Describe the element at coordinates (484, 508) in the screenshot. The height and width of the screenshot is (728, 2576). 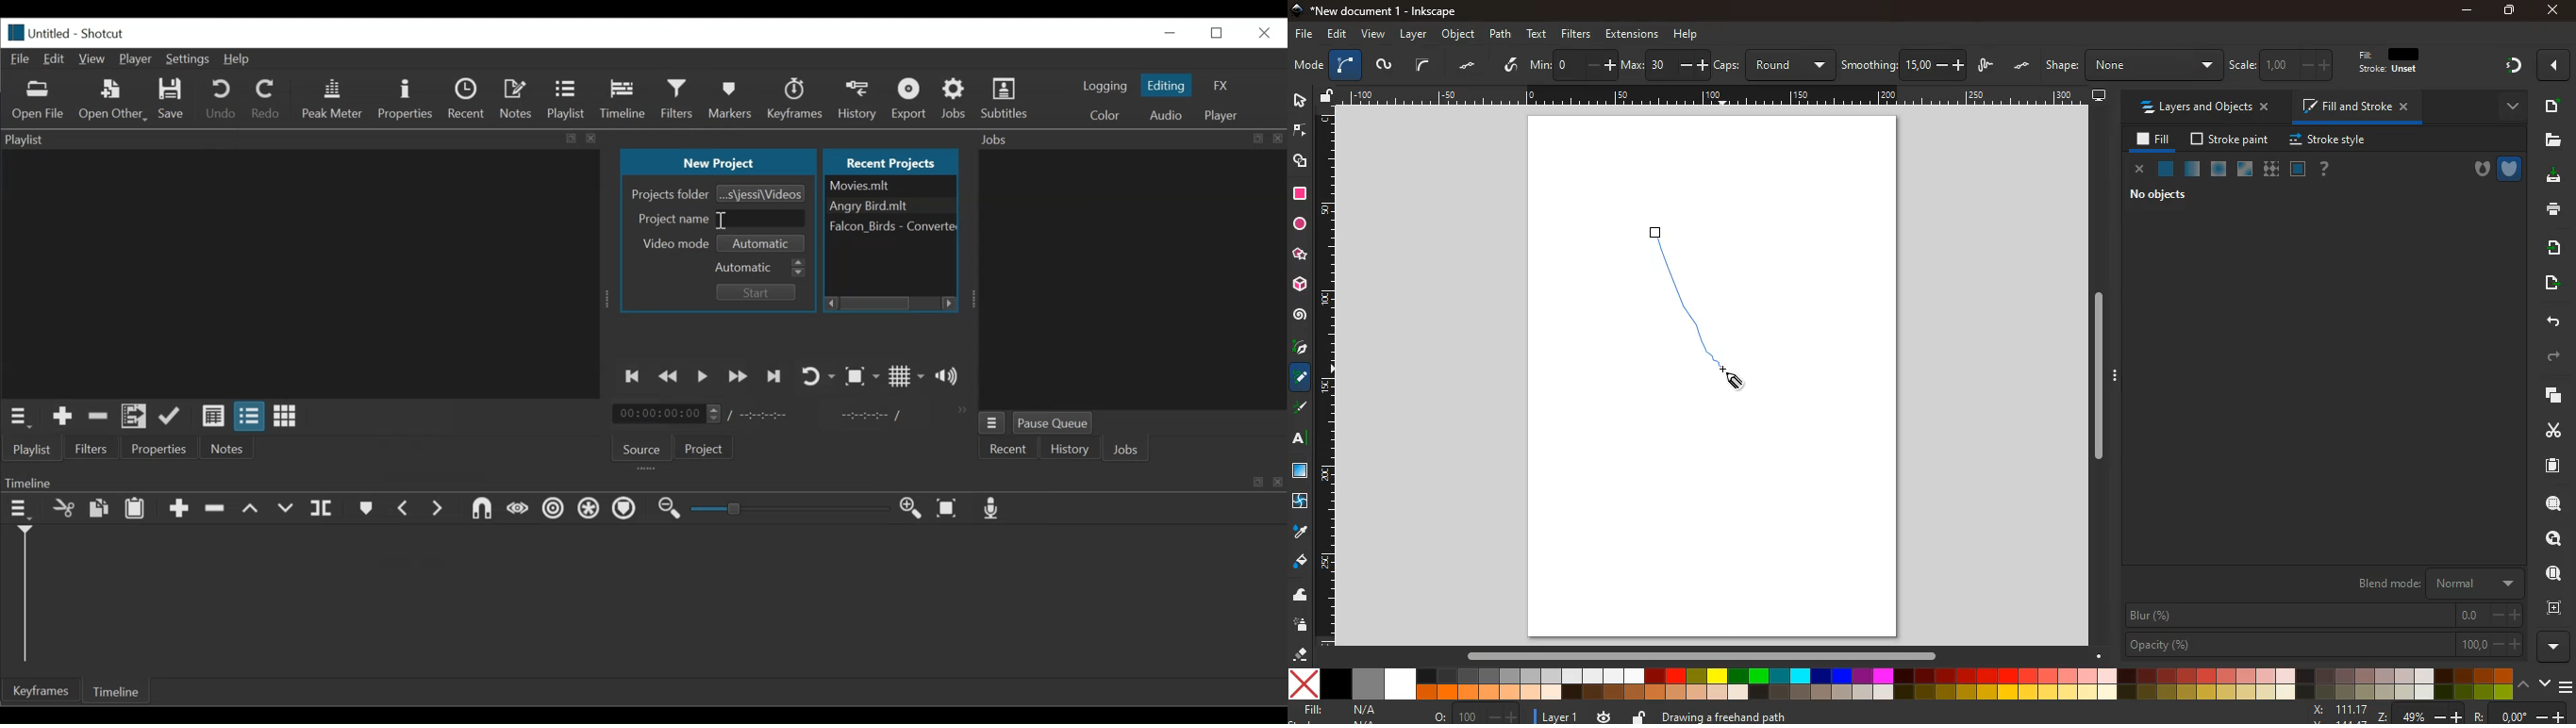
I see `Snap` at that location.